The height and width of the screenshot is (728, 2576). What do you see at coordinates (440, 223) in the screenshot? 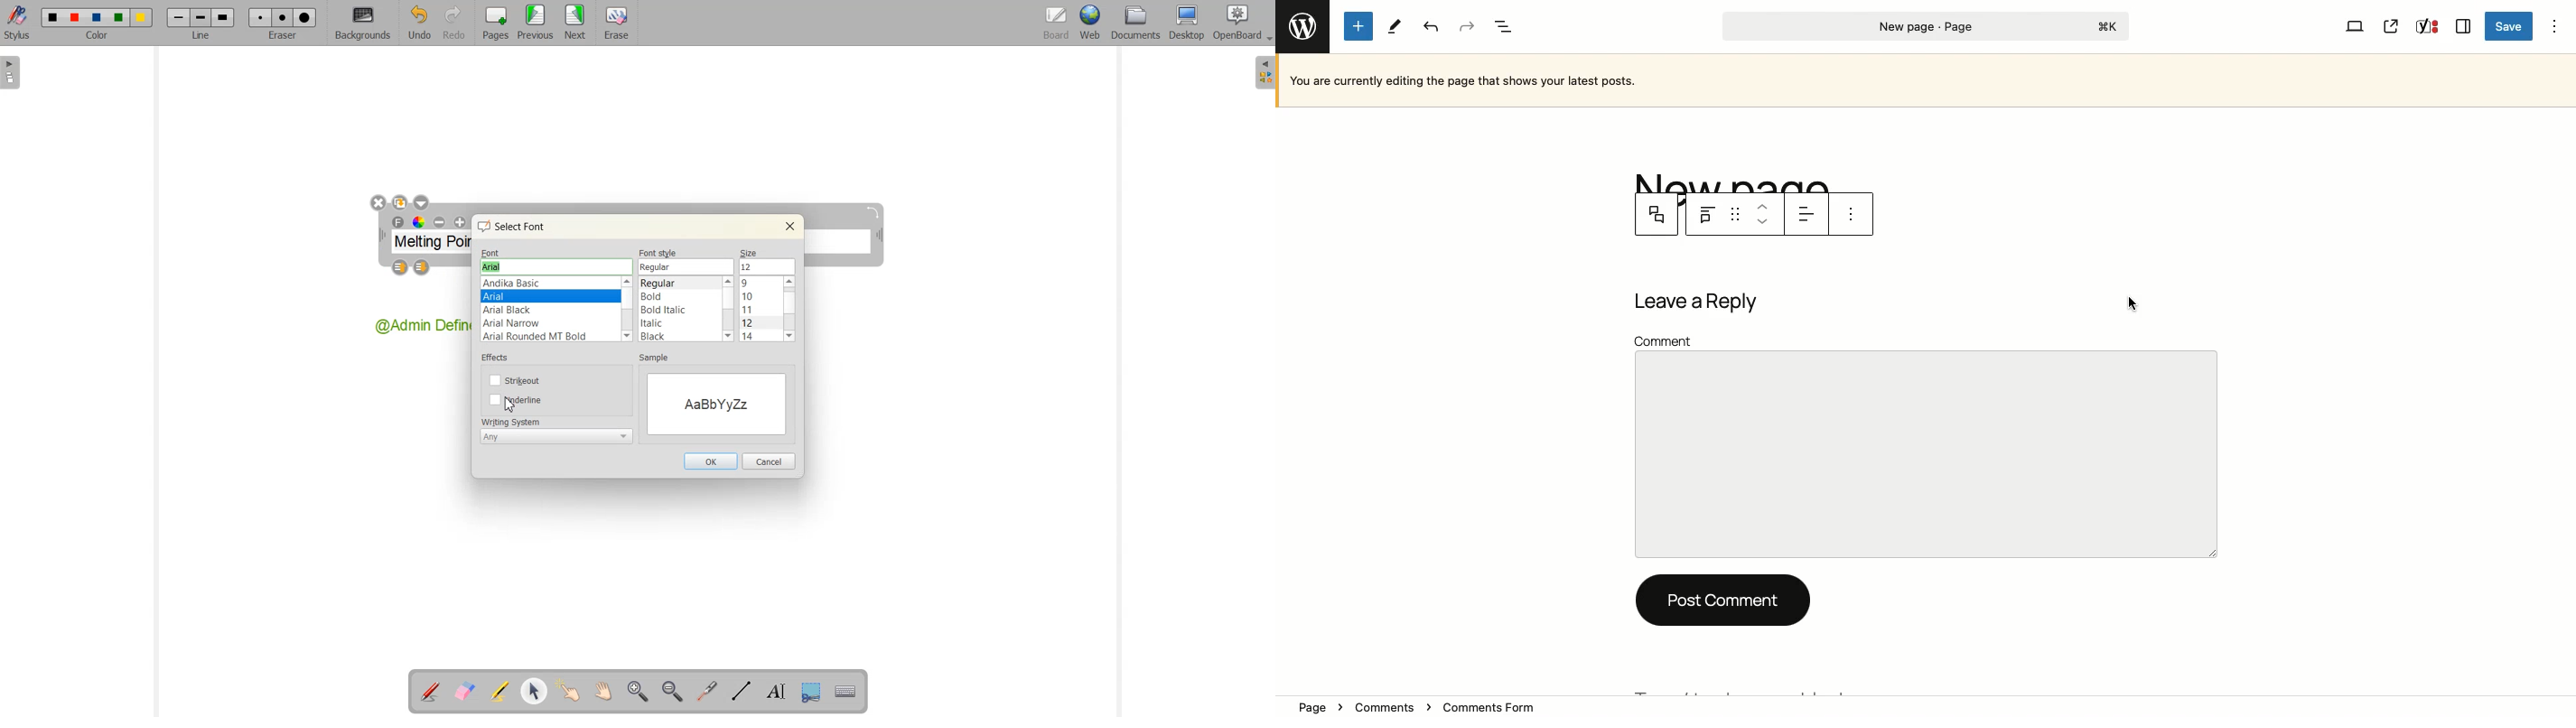
I see `Minimize text size` at bounding box center [440, 223].